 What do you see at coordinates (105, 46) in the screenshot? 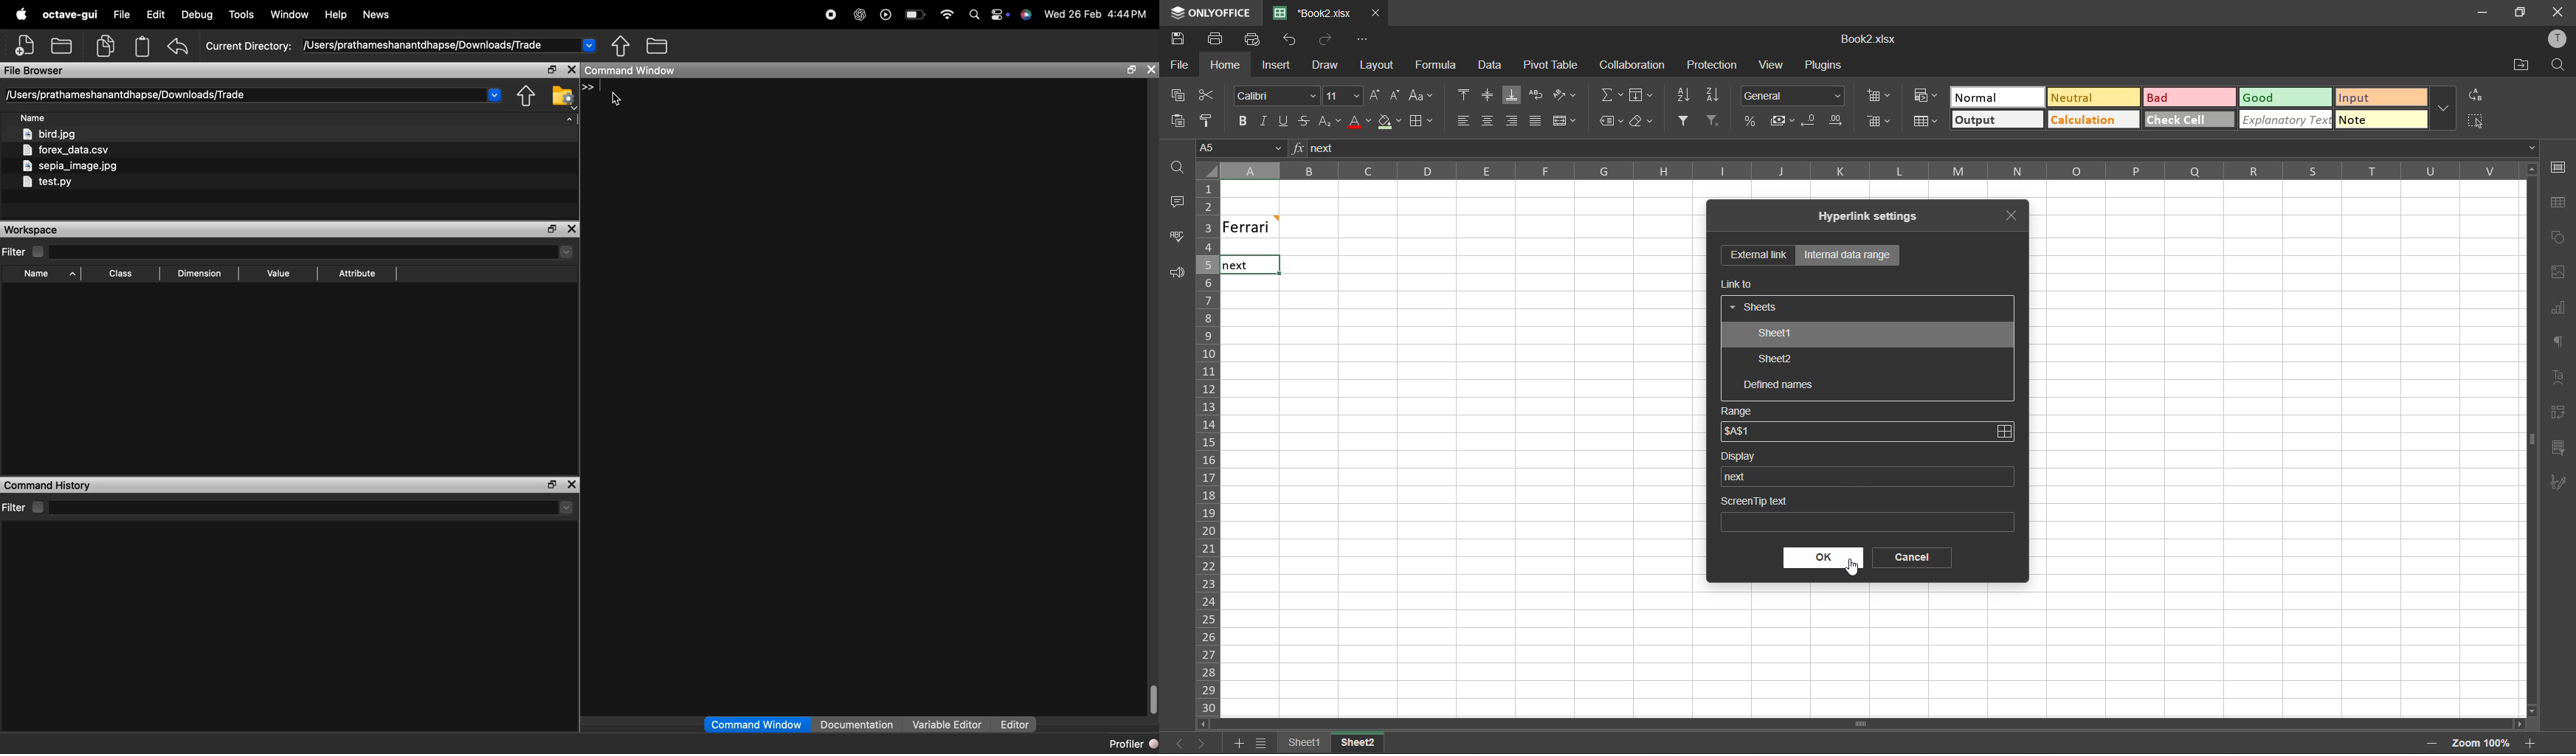
I see `copy` at bounding box center [105, 46].